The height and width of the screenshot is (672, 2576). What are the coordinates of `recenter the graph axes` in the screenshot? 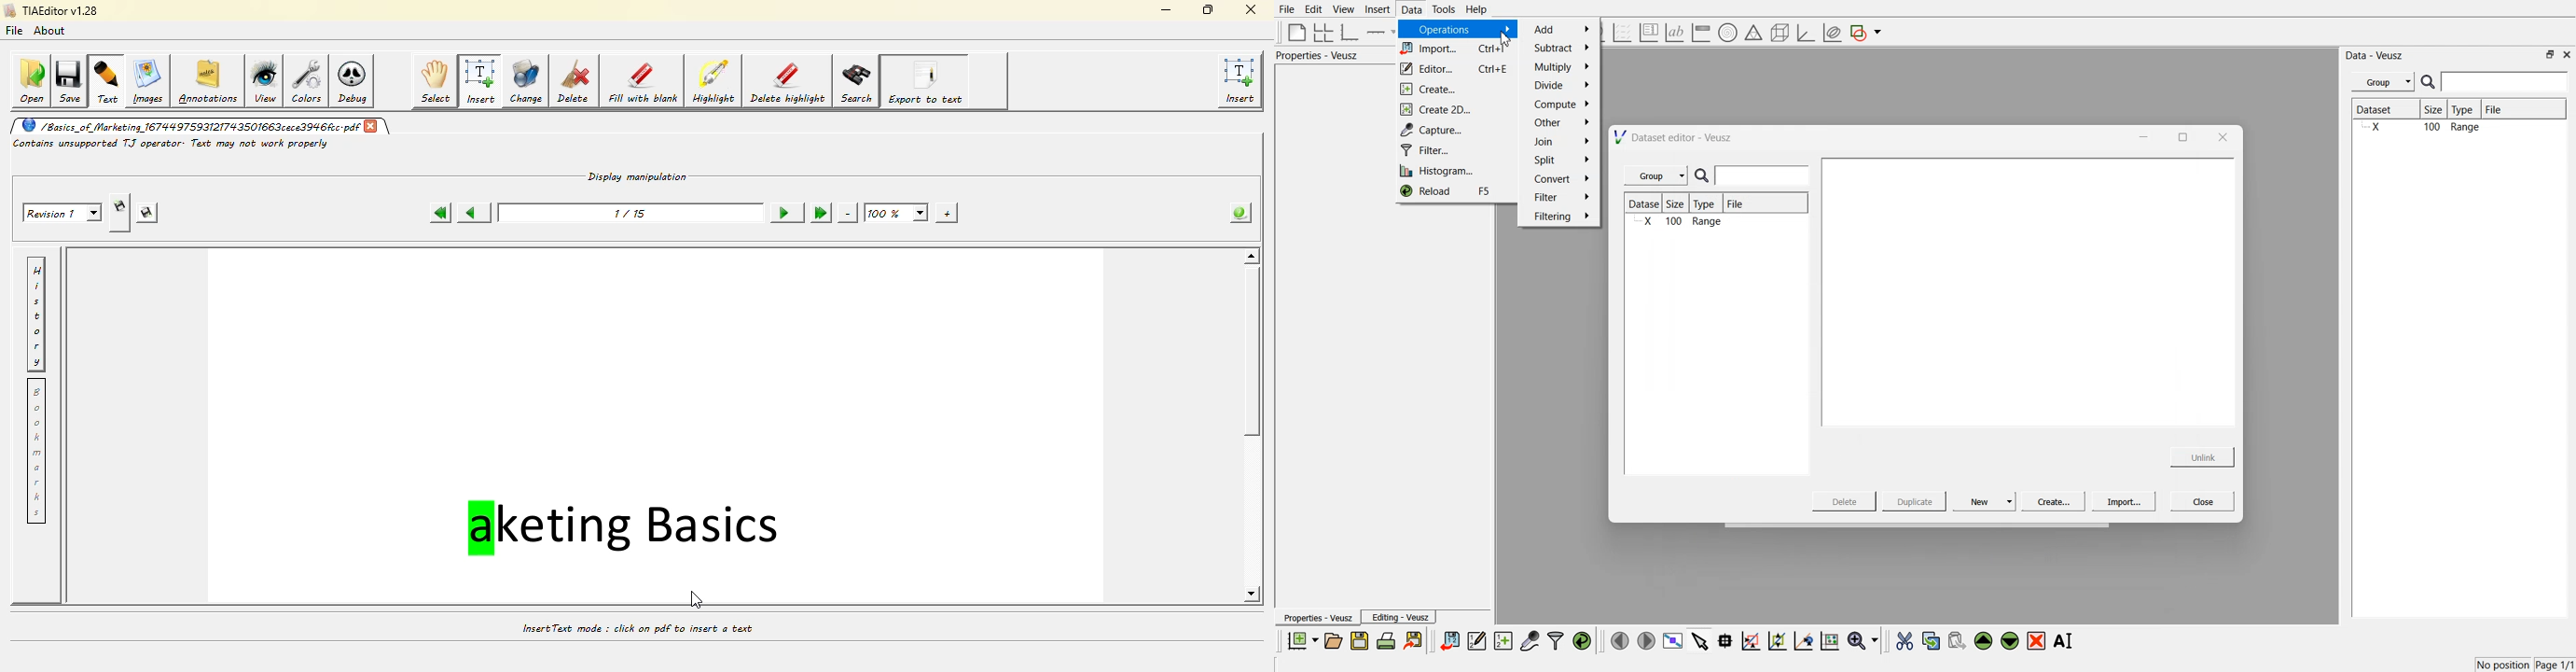 It's located at (1803, 640).